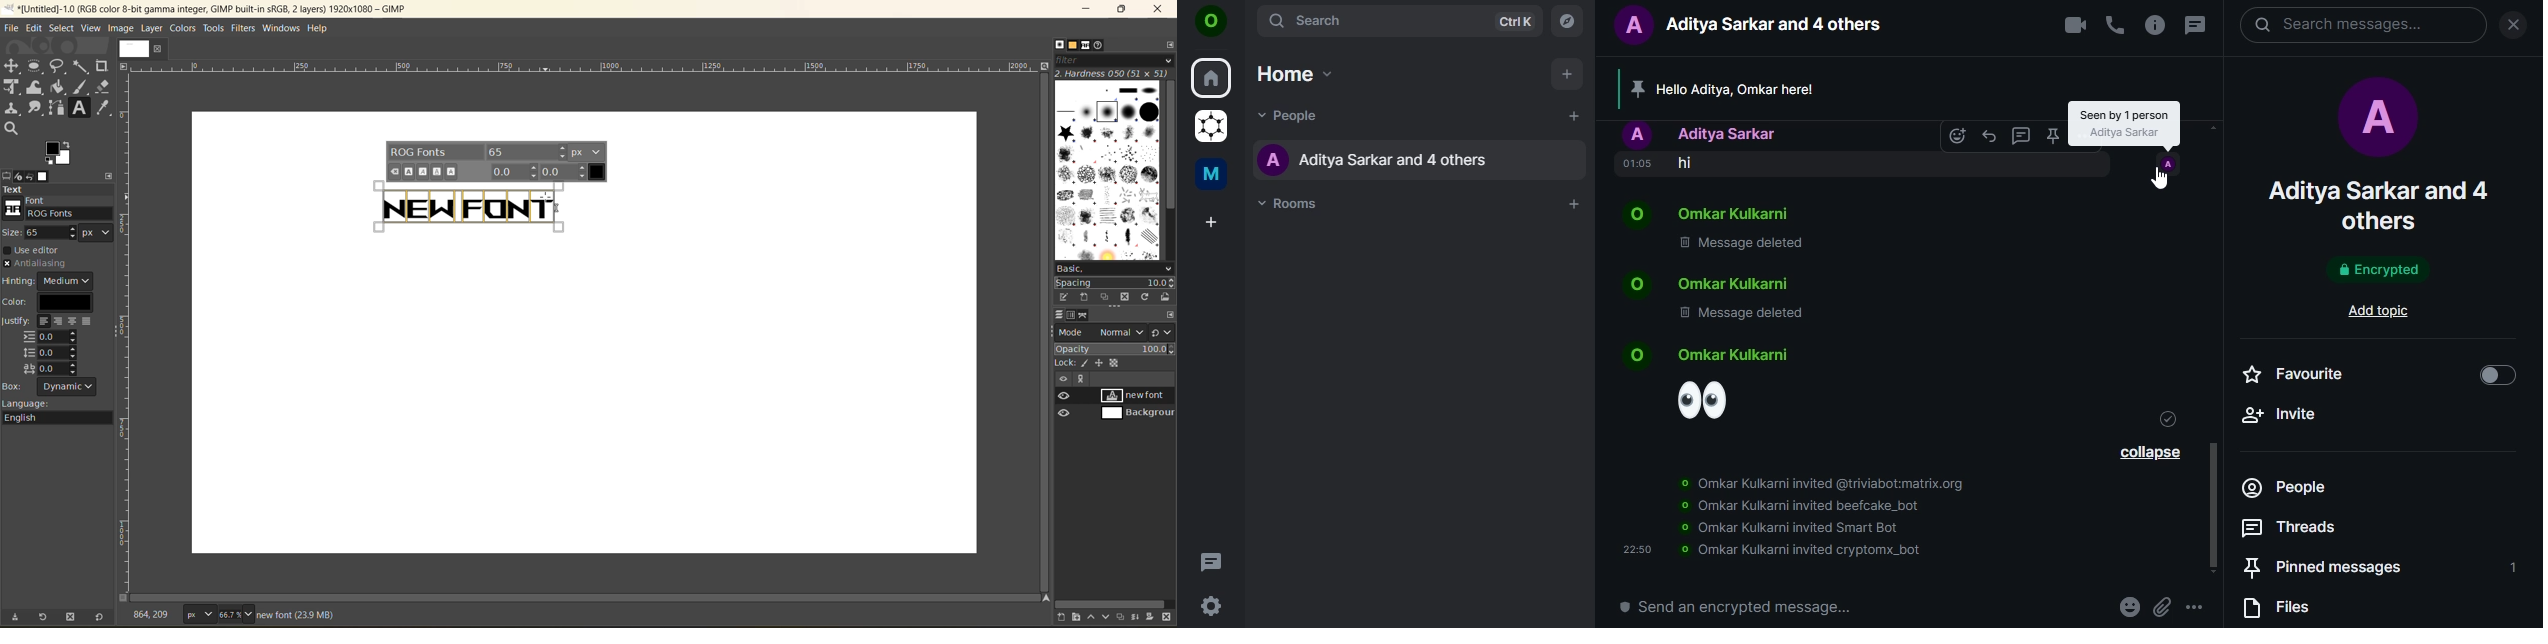 The width and height of the screenshot is (2548, 644). I want to click on  Hello Aditya, Omkar here!, so click(1763, 90).